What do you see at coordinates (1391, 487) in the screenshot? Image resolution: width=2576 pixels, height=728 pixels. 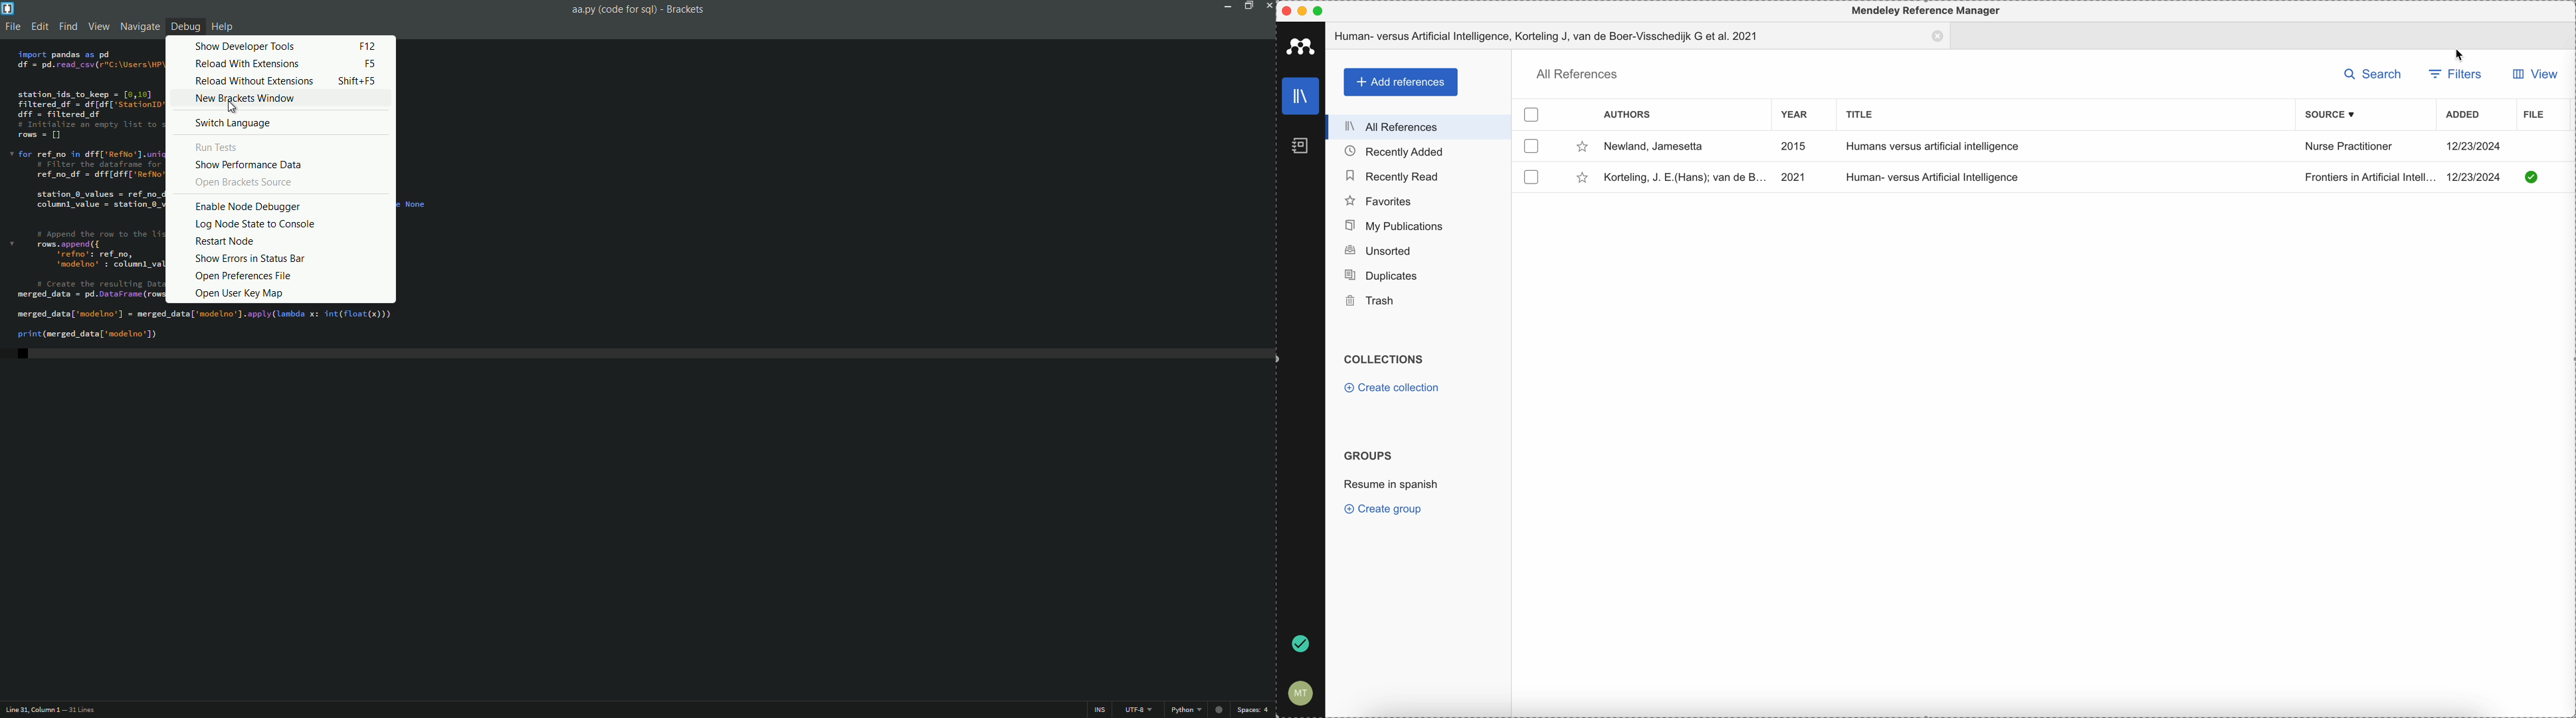 I see `resume in spanish group` at bounding box center [1391, 487].